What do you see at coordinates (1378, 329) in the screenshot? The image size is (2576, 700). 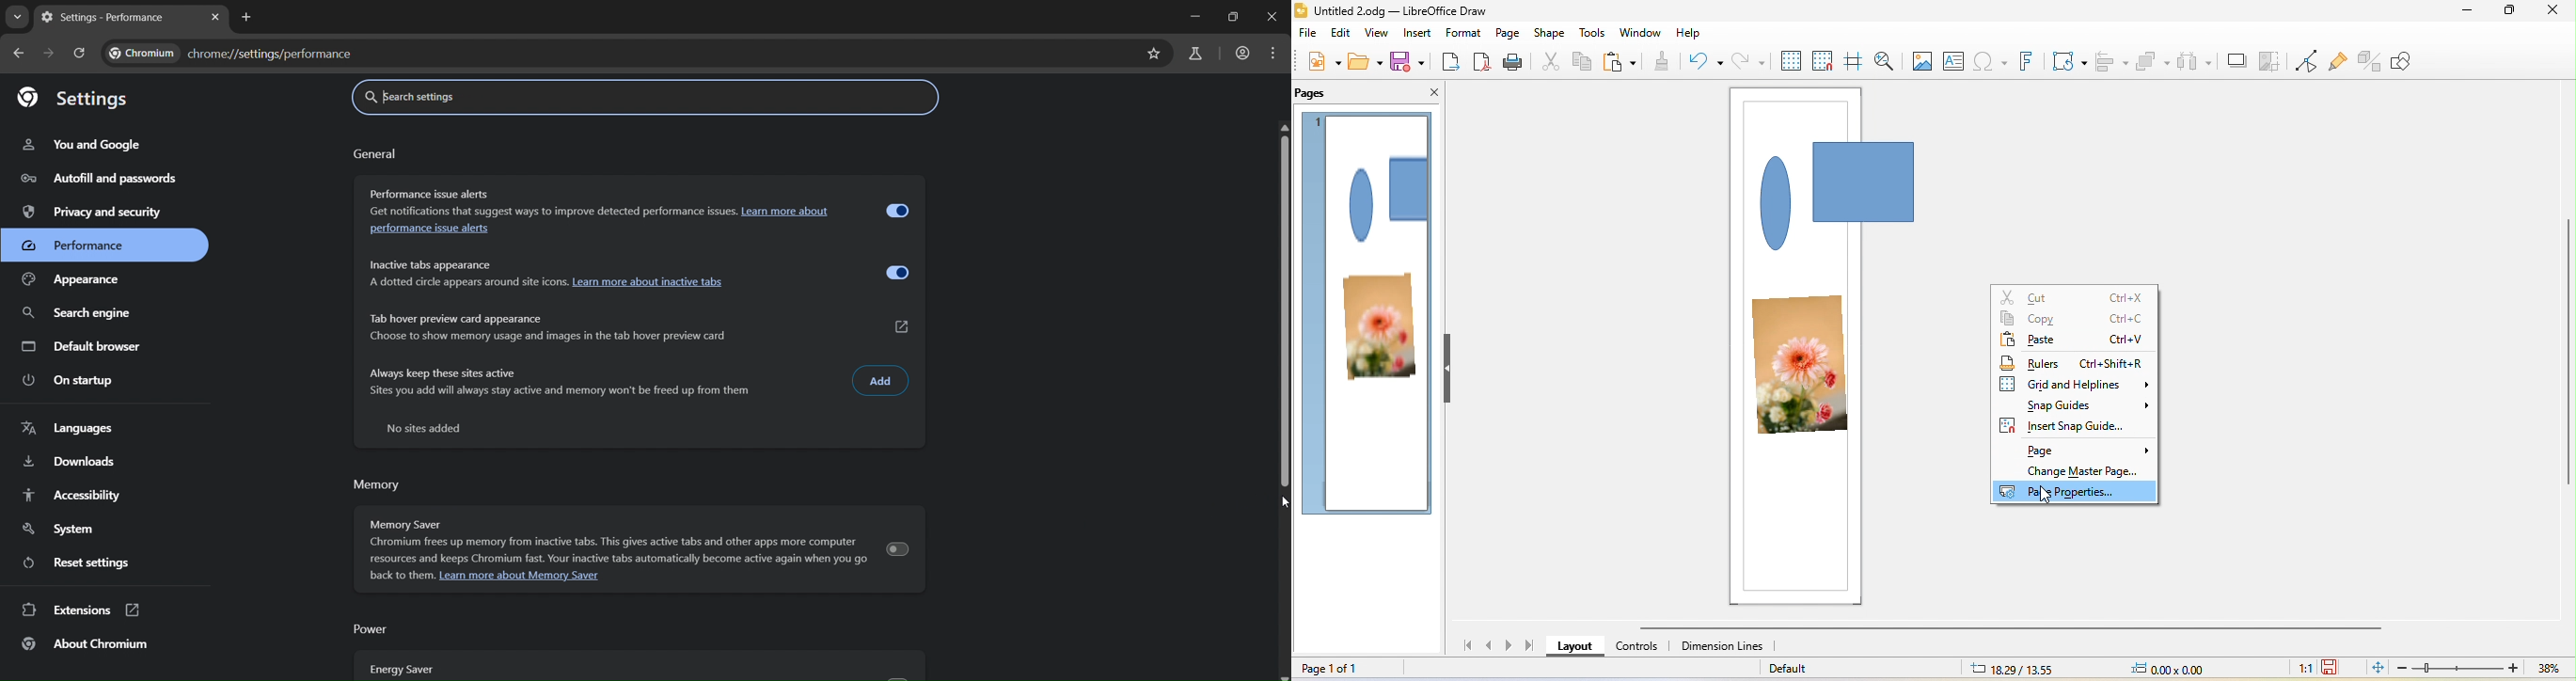 I see `photo` at bounding box center [1378, 329].